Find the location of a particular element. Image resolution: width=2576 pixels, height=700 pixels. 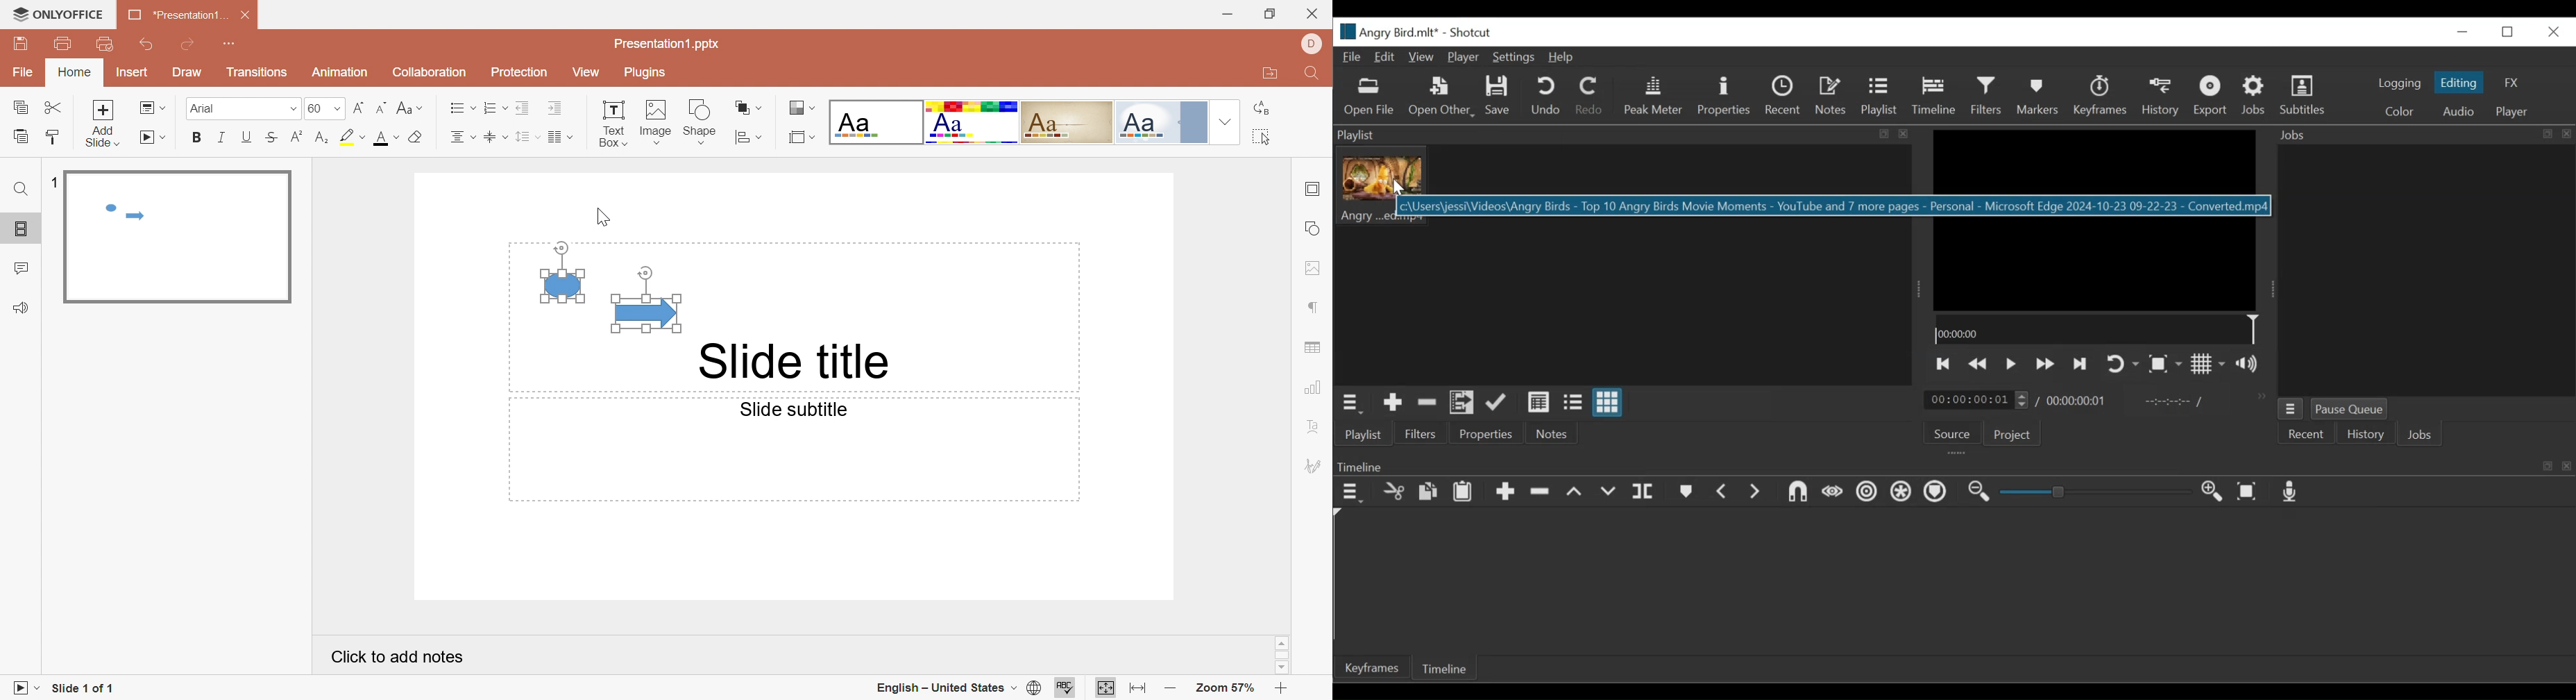

Zoom timeline to fit is located at coordinates (2248, 493).